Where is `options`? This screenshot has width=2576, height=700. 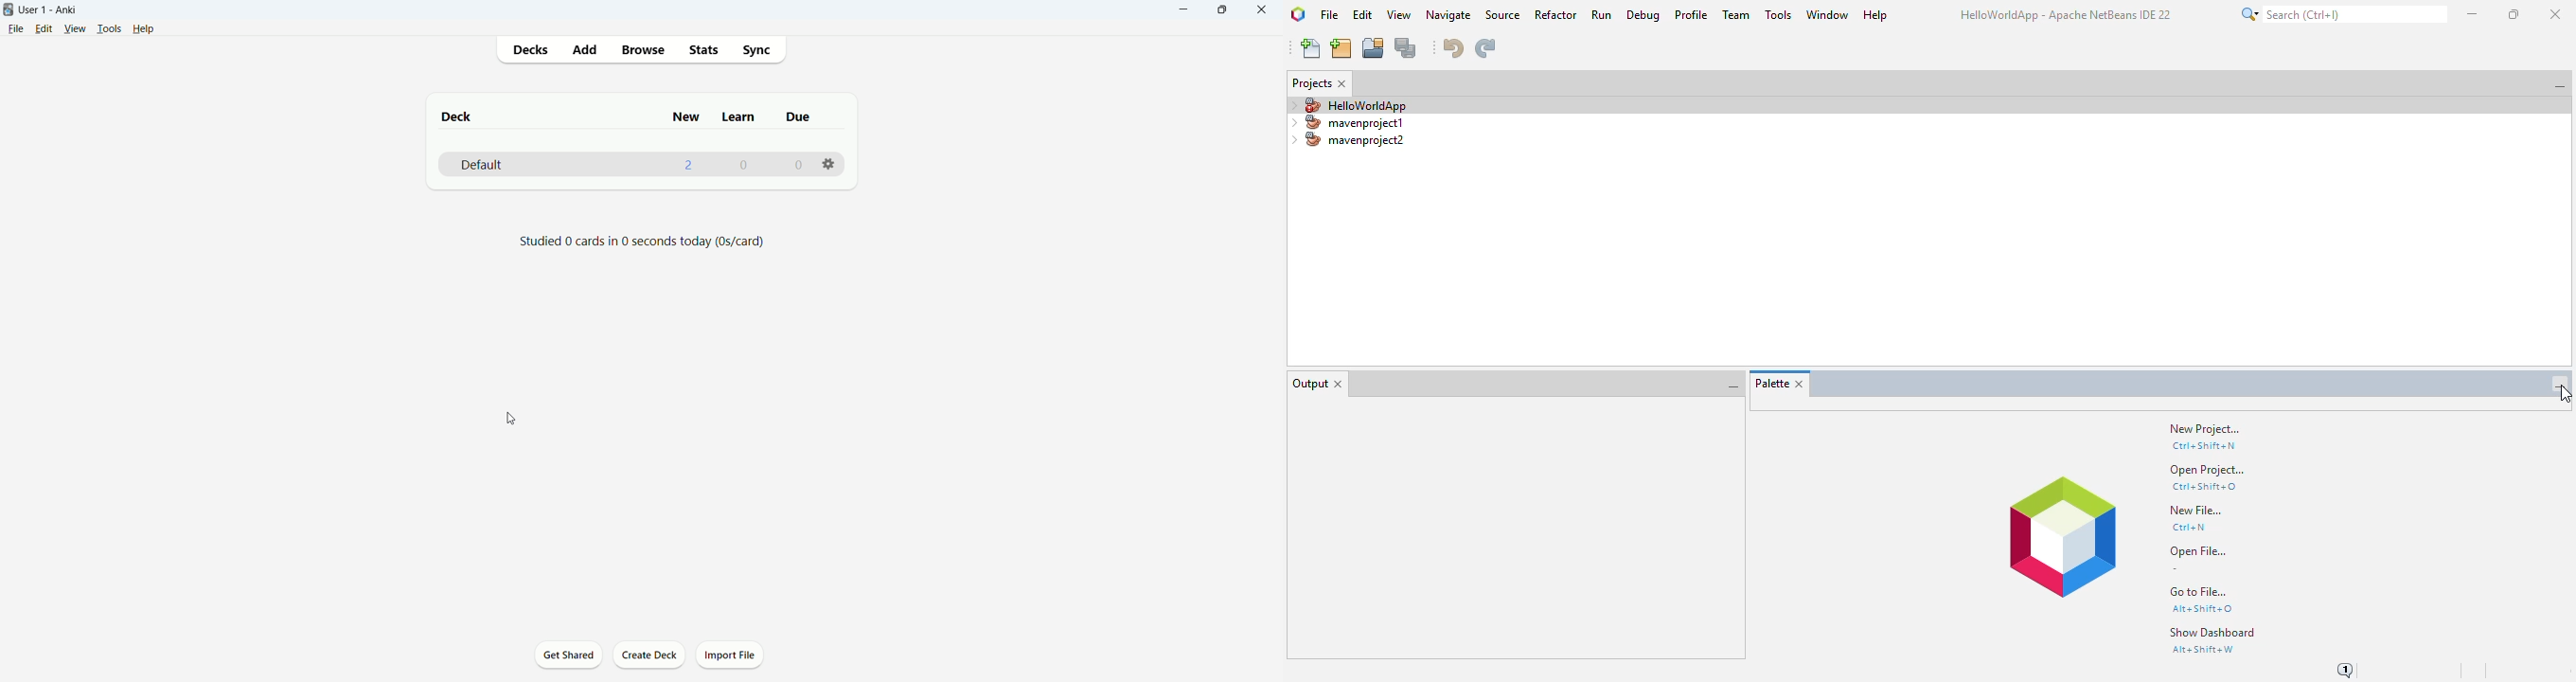 options is located at coordinates (831, 164).